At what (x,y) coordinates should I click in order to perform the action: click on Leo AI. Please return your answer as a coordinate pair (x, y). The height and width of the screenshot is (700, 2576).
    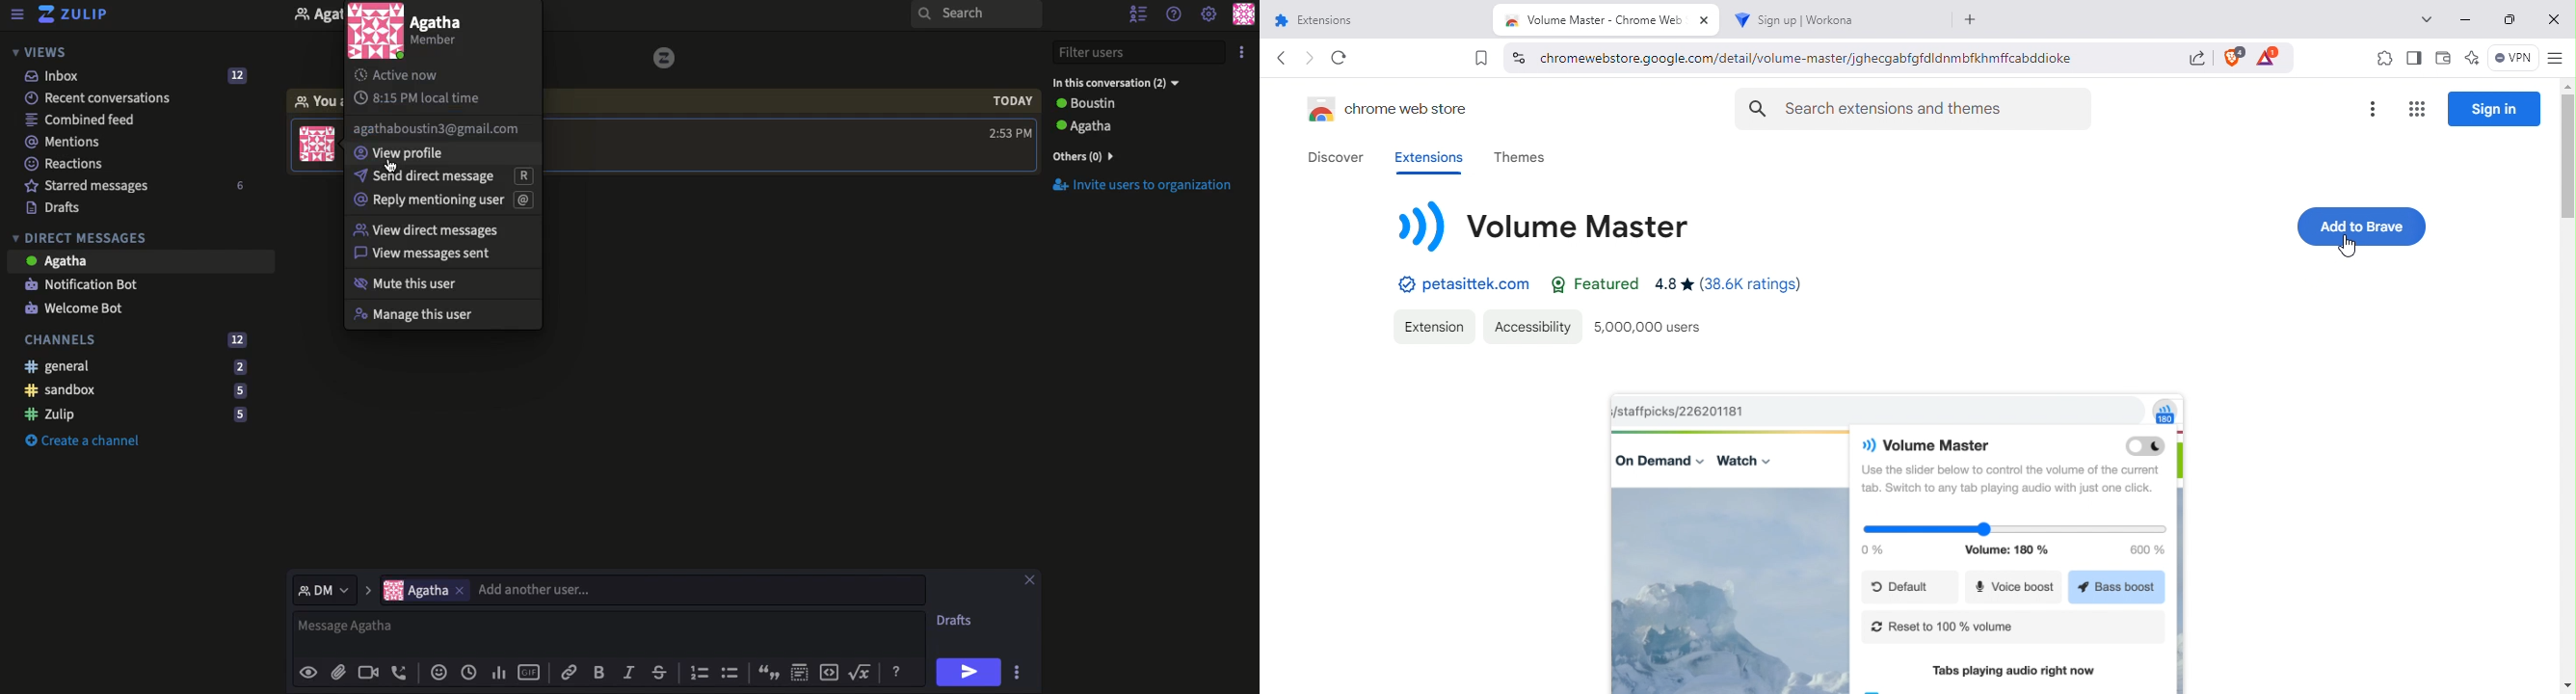
    Looking at the image, I should click on (2471, 57).